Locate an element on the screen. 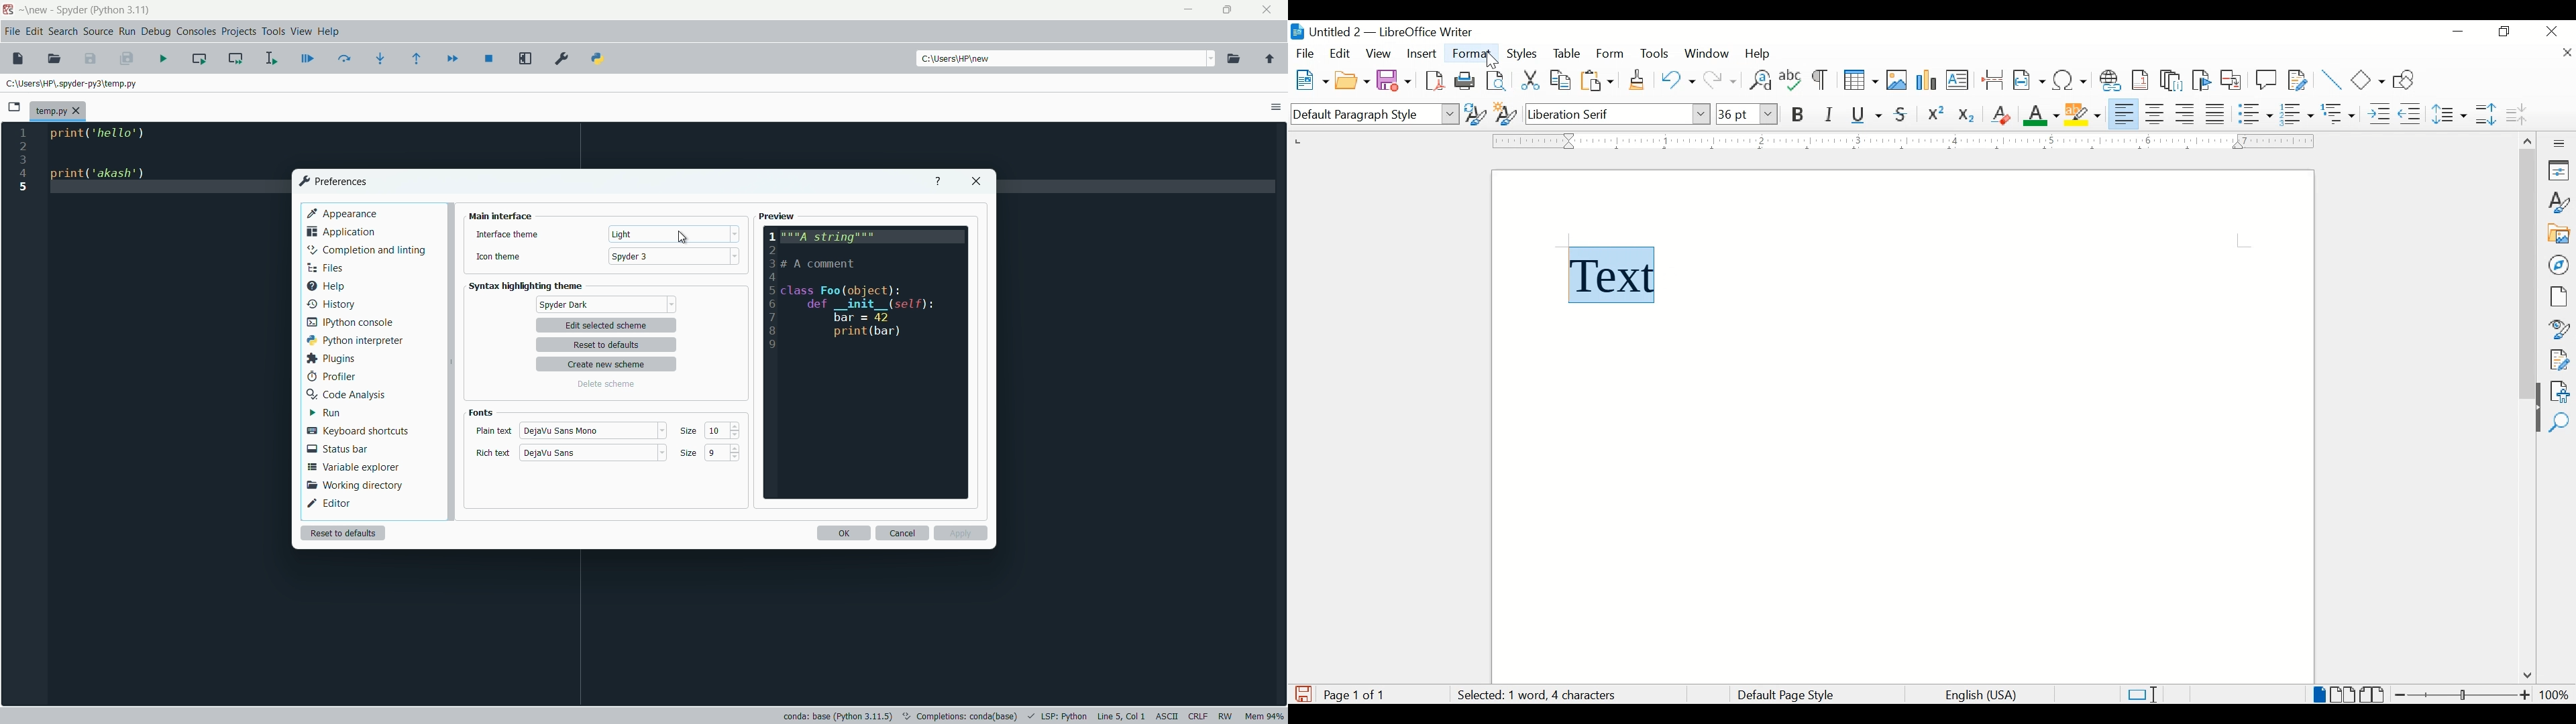 This screenshot has height=728, width=2576. copy is located at coordinates (1562, 80).